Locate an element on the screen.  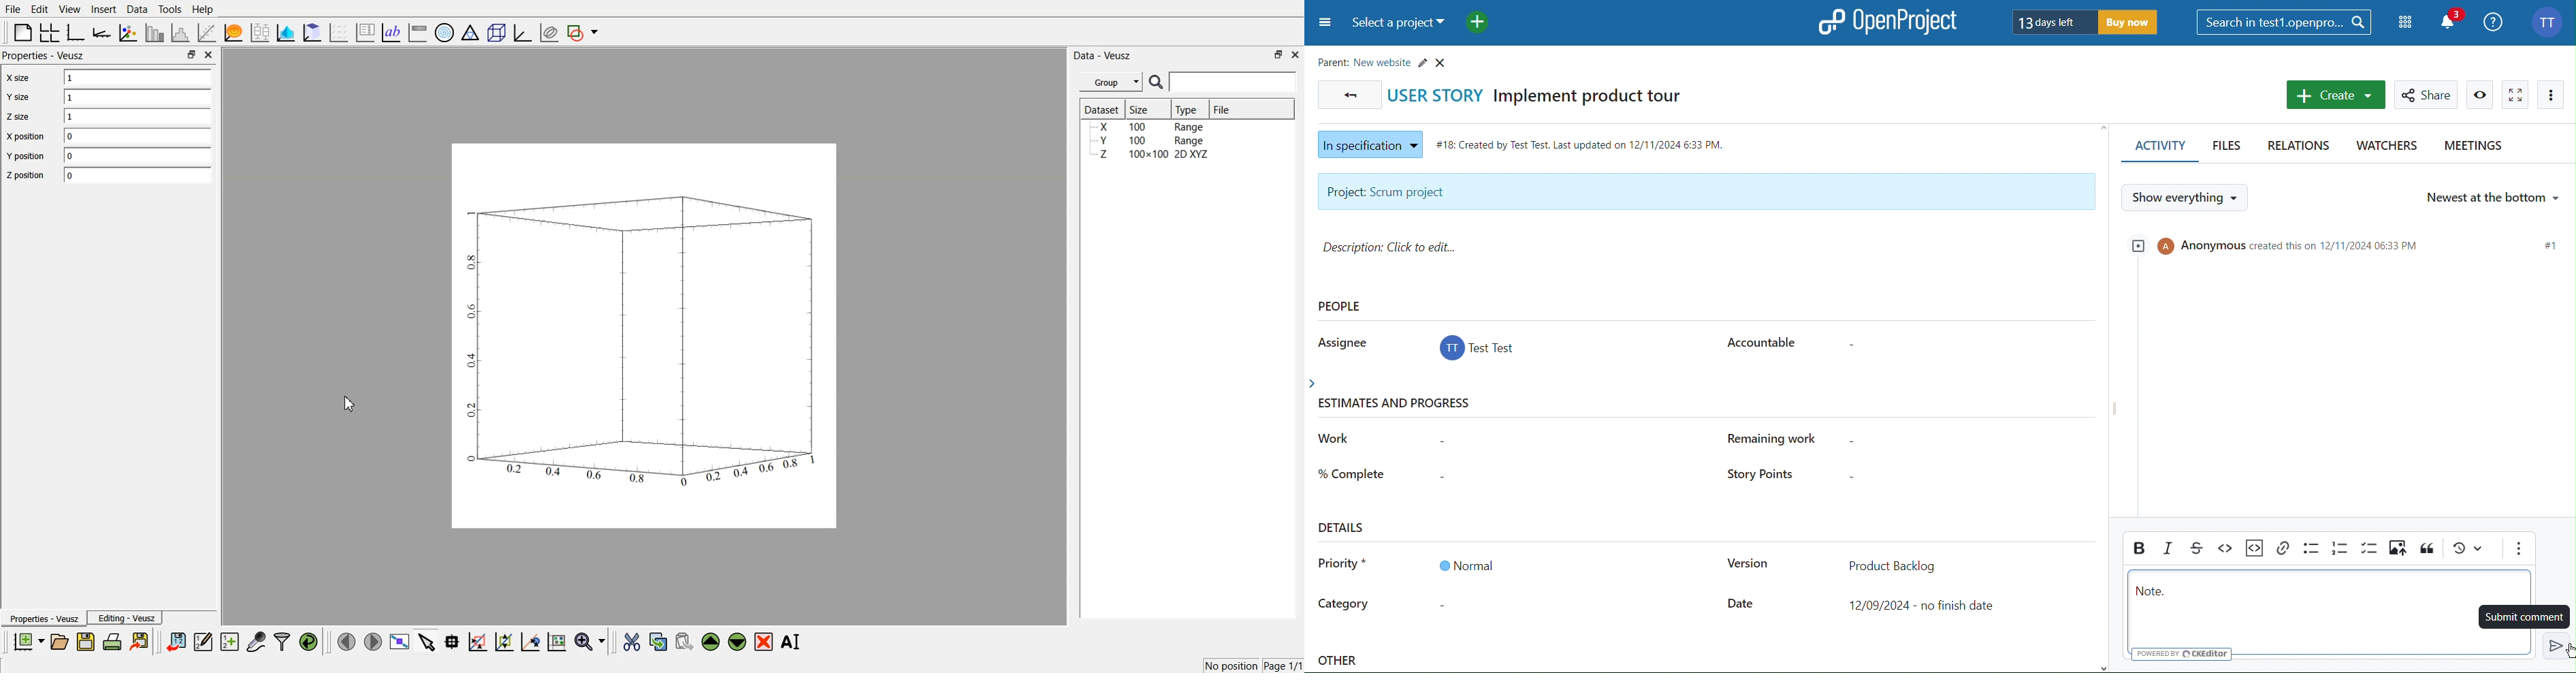
Z position is located at coordinates (25, 175).